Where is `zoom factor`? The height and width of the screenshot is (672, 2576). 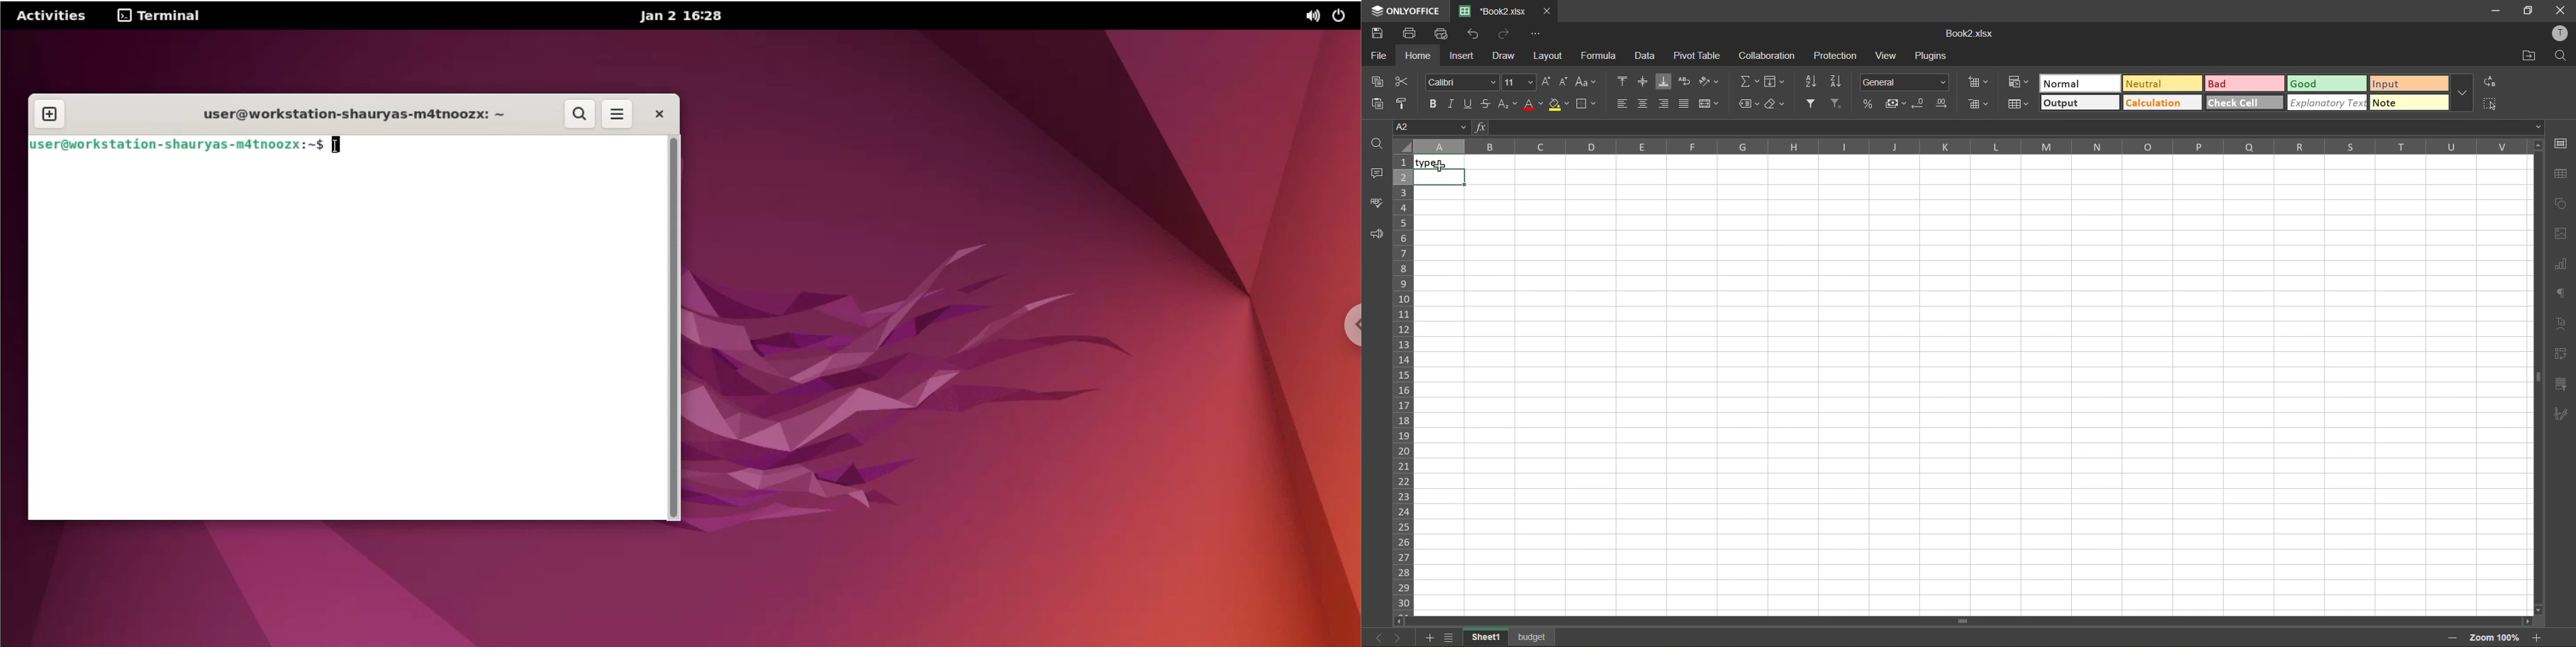
zoom factor is located at coordinates (2493, 638).